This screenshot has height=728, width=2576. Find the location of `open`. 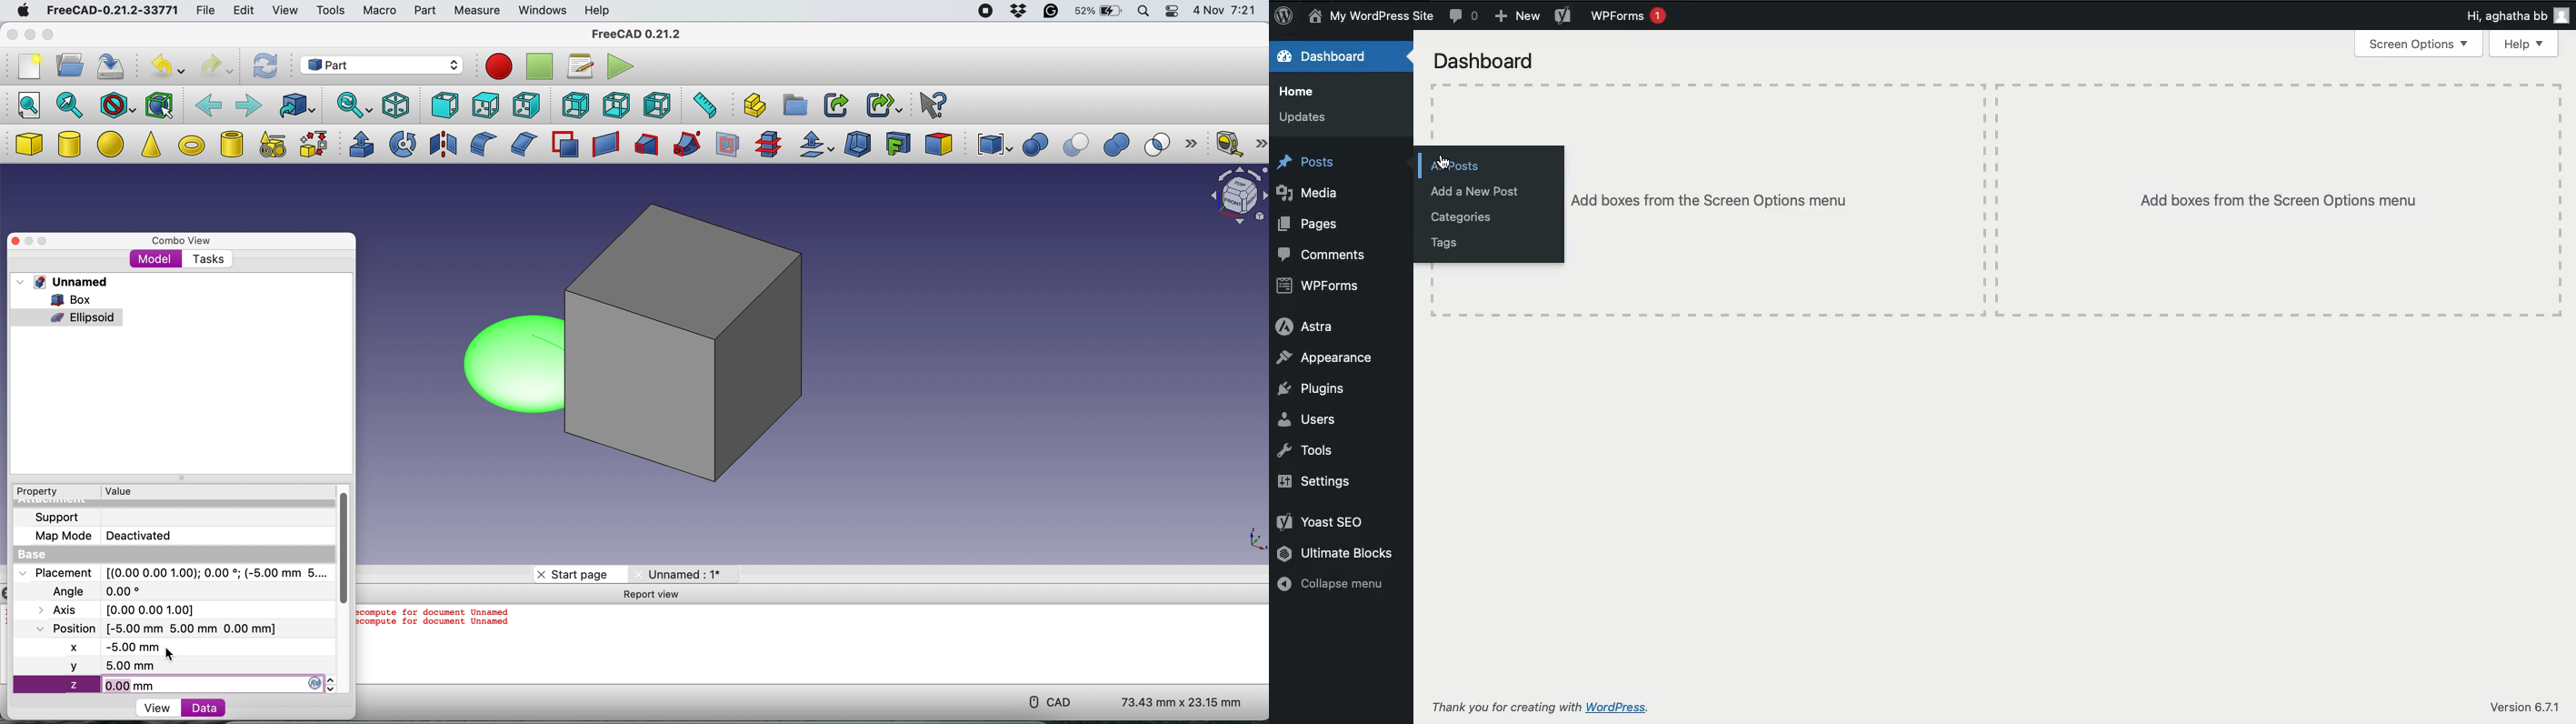

open is located at coordinates (66, 65).